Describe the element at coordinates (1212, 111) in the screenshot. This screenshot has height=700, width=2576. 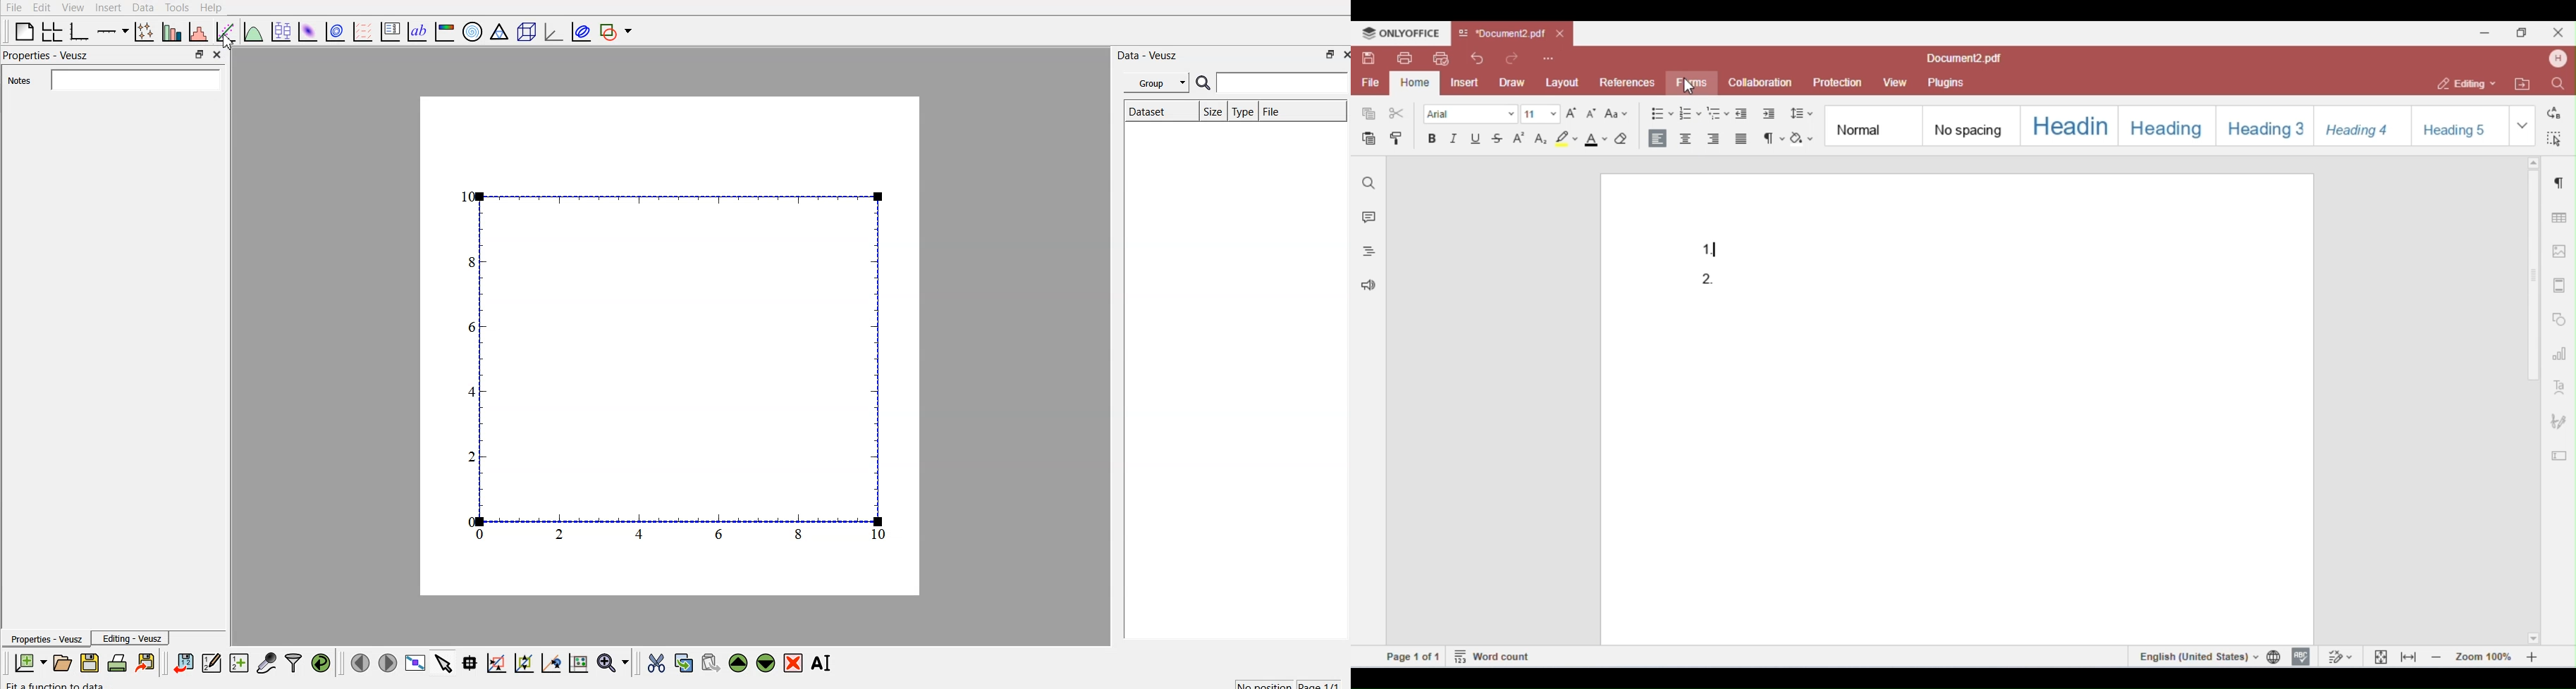
I see `size` at that location.